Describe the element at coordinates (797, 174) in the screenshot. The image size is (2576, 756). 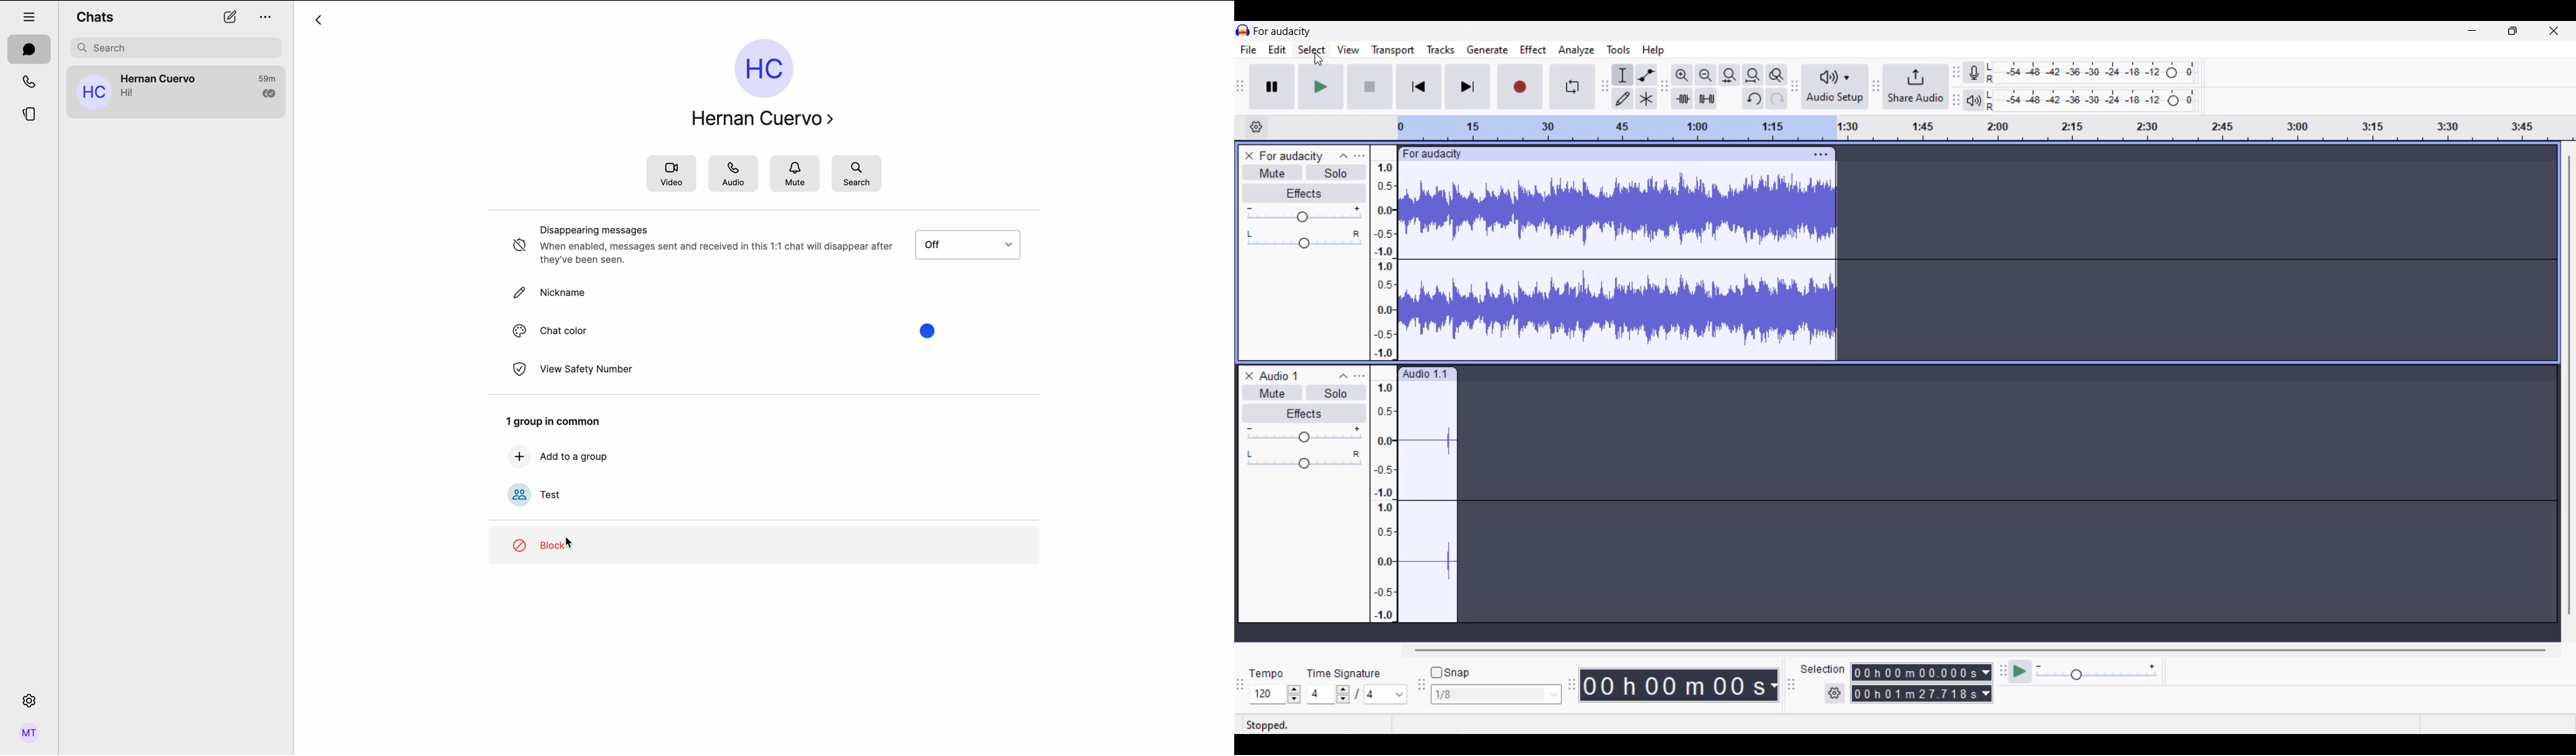
I see `mute` at that location.